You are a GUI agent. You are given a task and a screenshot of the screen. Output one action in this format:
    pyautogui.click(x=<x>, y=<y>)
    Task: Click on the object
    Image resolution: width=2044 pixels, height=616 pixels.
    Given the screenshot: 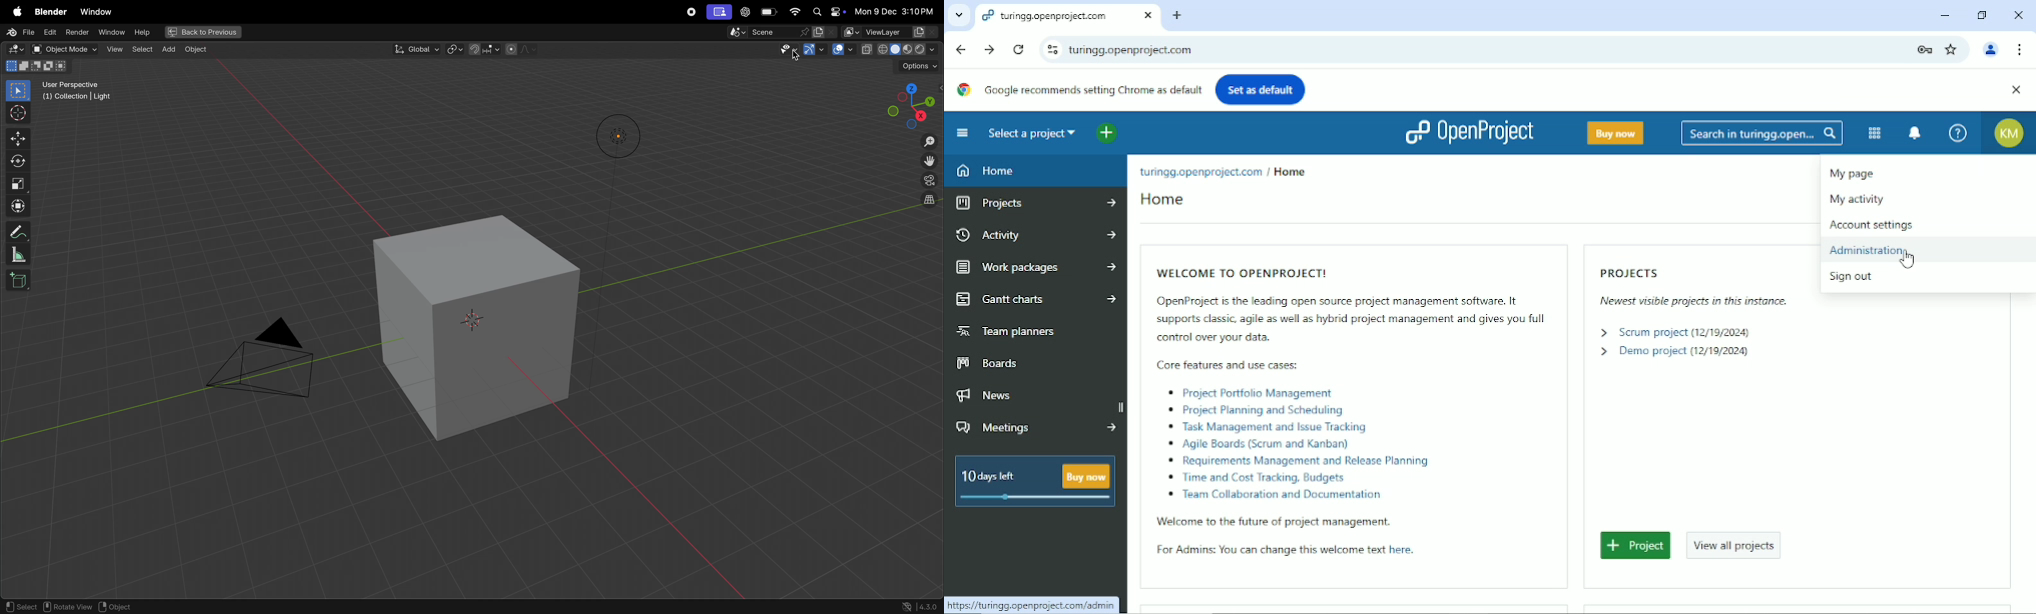 What is the action you would take?
    pyautogui.click(x=118, y=605)
    